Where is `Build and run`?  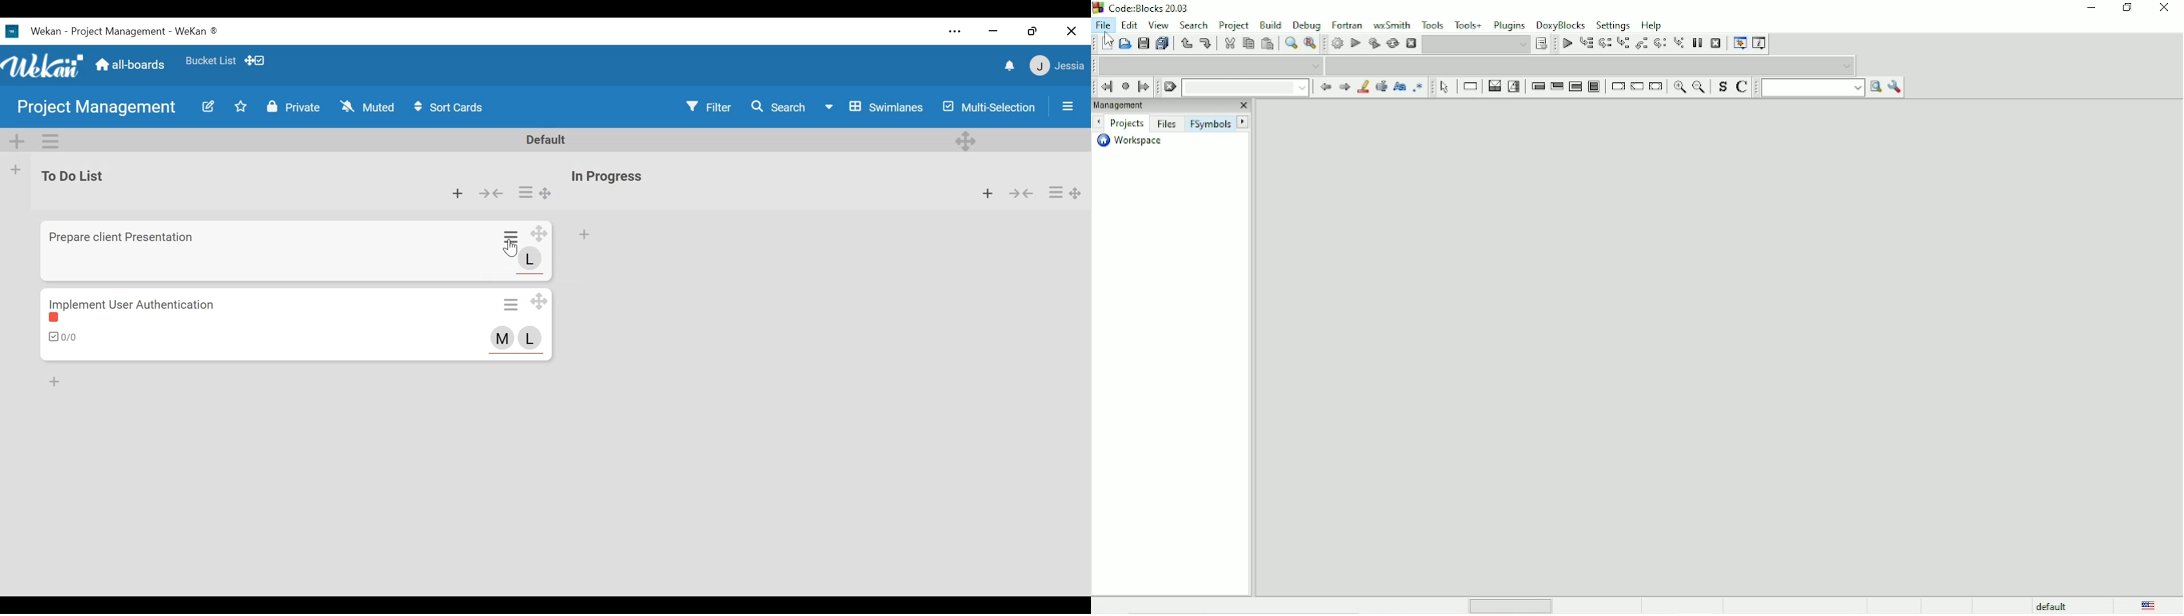
Build and run is located at coordinates (1373, 43).